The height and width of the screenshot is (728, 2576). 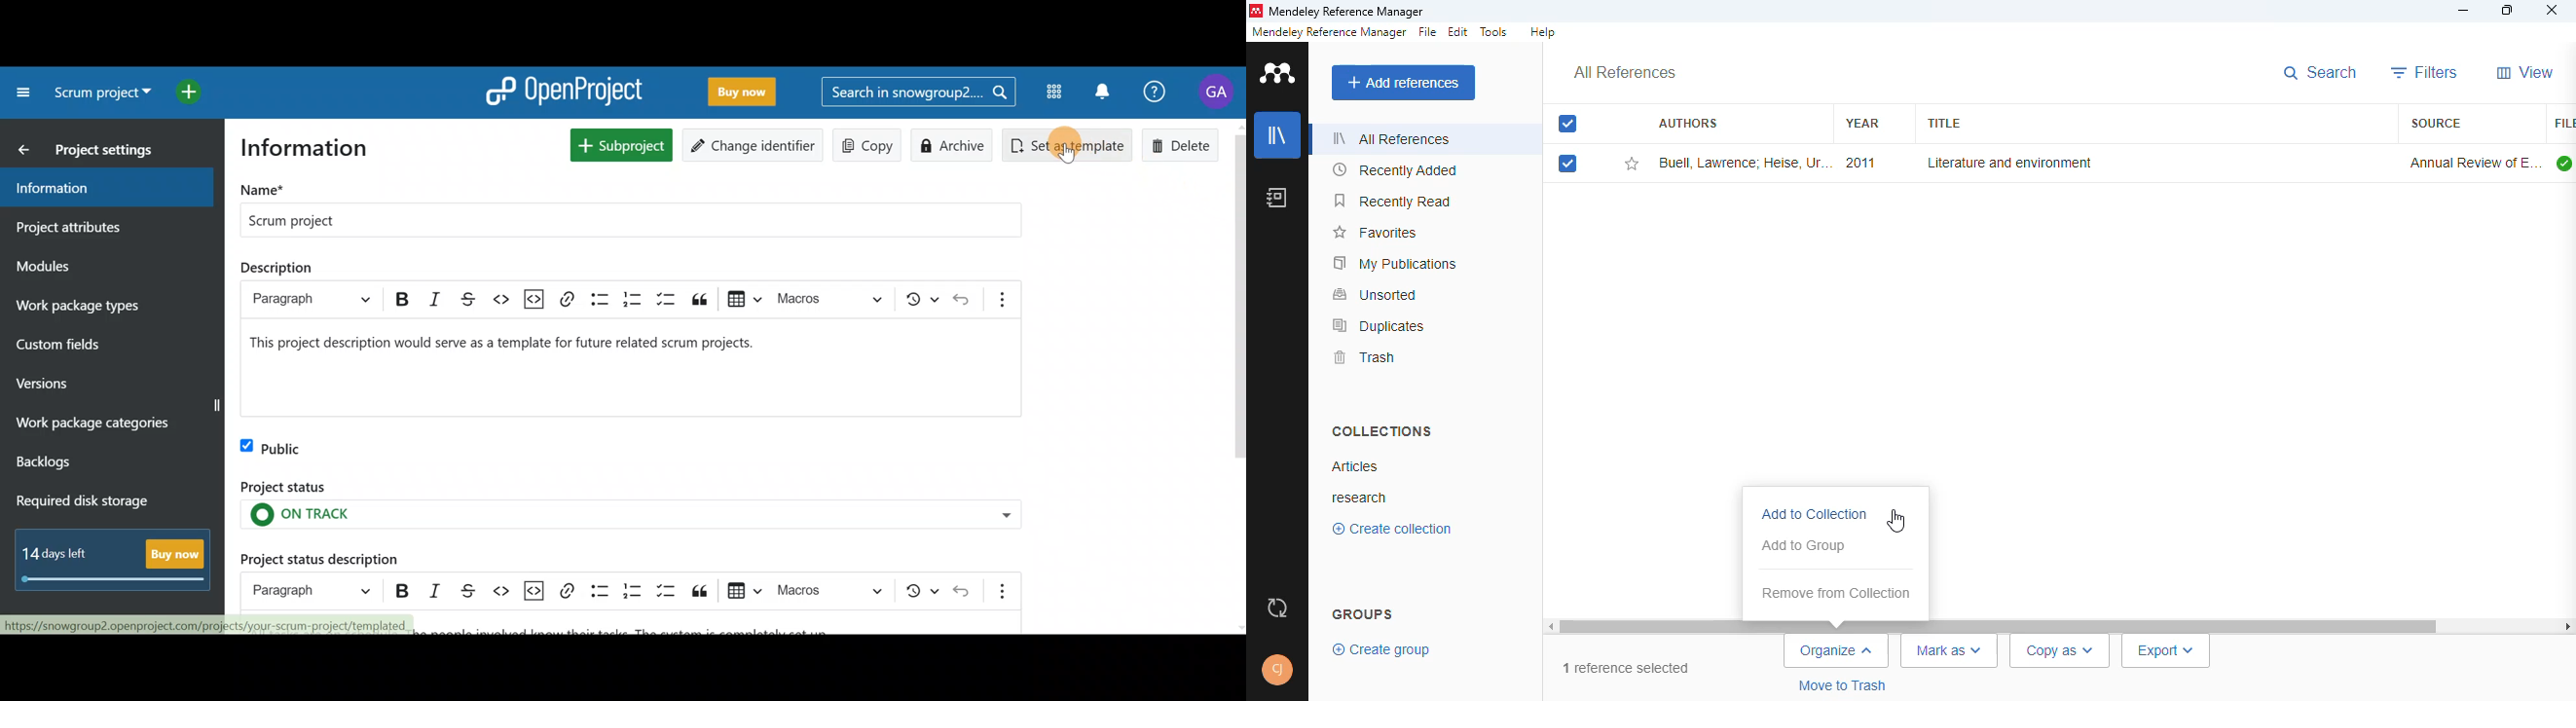 What do you see at coordinates (201, 93) in the screenshot?
I see `Open quick add menu` at bounding box center [201, 93].